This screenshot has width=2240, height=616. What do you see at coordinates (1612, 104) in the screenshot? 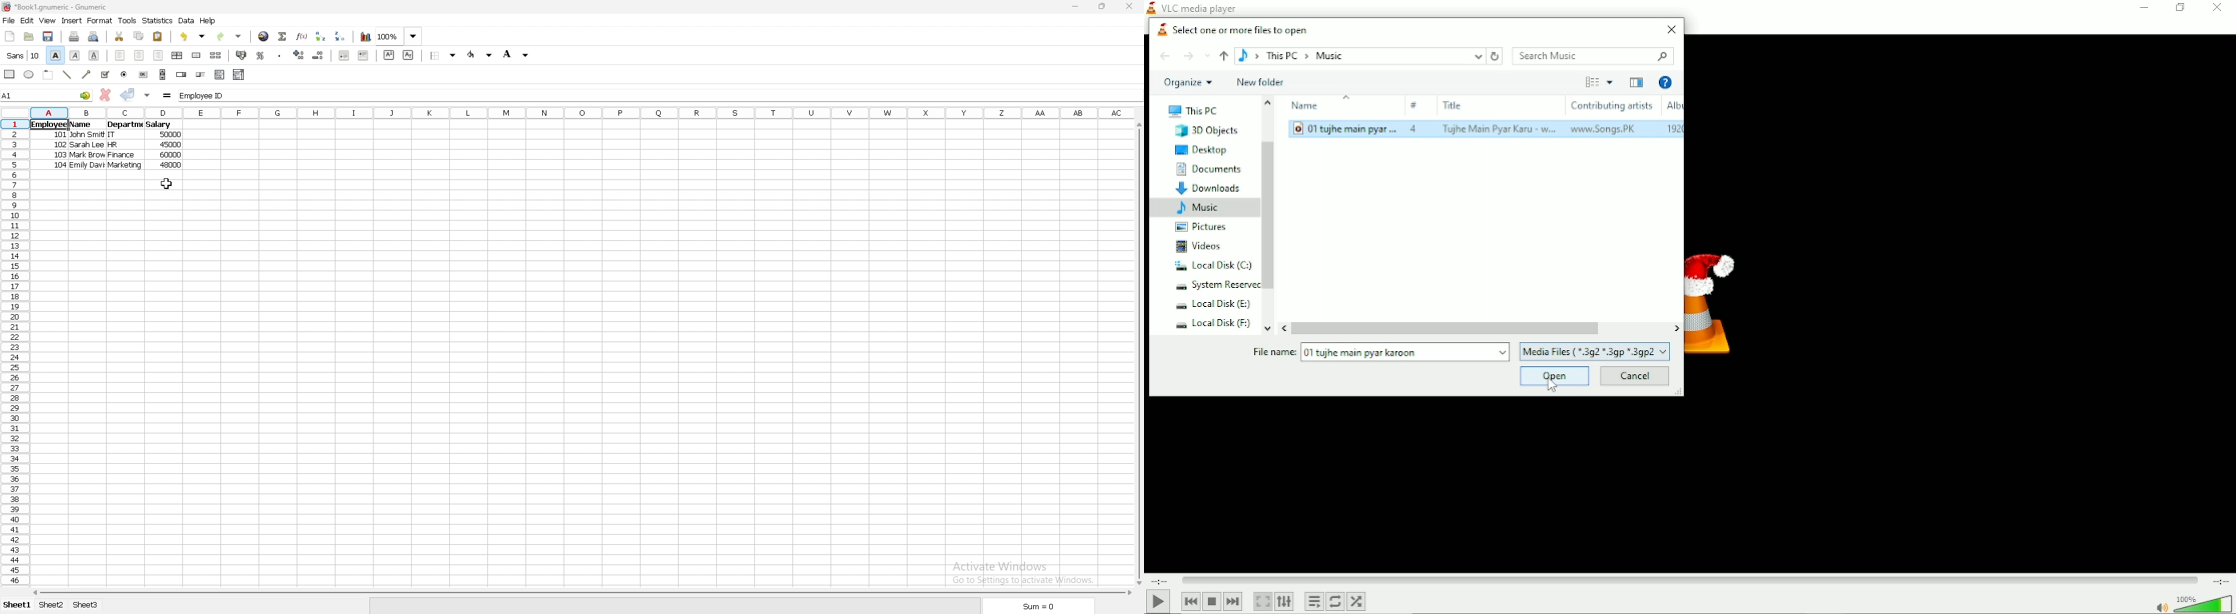
I see `Contributing artists` at bounding box center [1612, 104].